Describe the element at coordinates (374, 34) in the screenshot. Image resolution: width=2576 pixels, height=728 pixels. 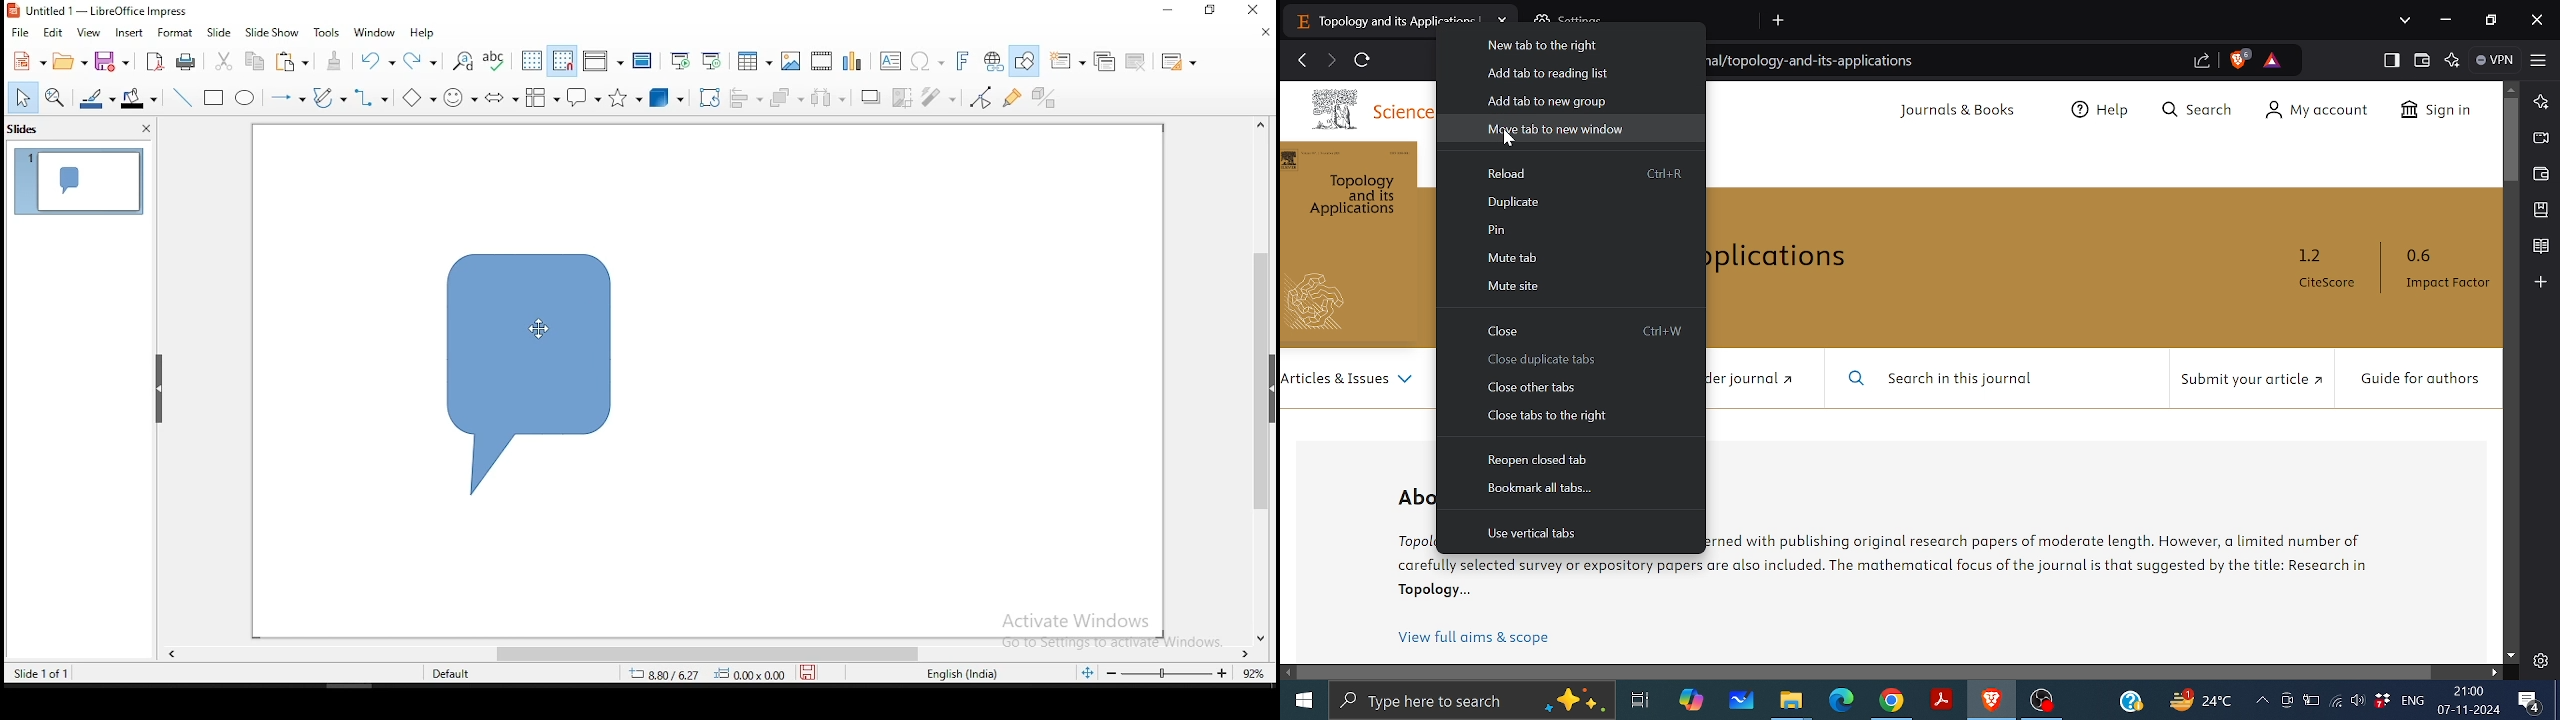
I see `window` at that location.